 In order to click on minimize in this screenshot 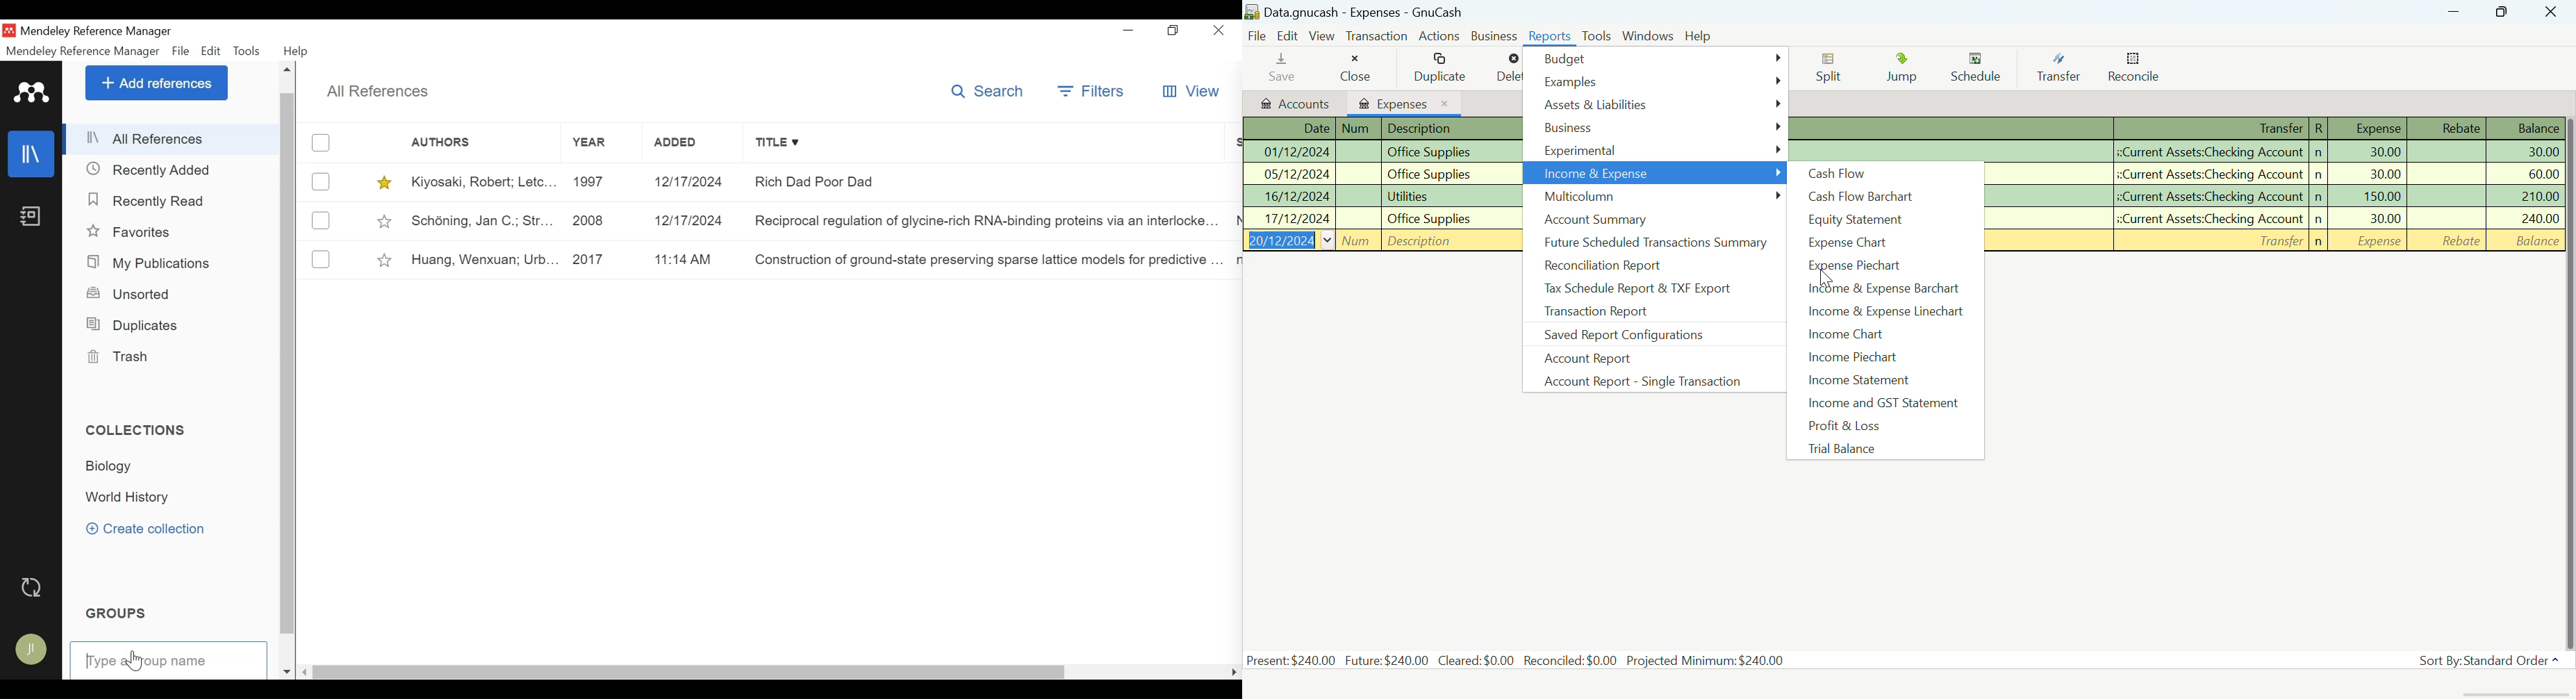, I will do `click(1129, 28)`.